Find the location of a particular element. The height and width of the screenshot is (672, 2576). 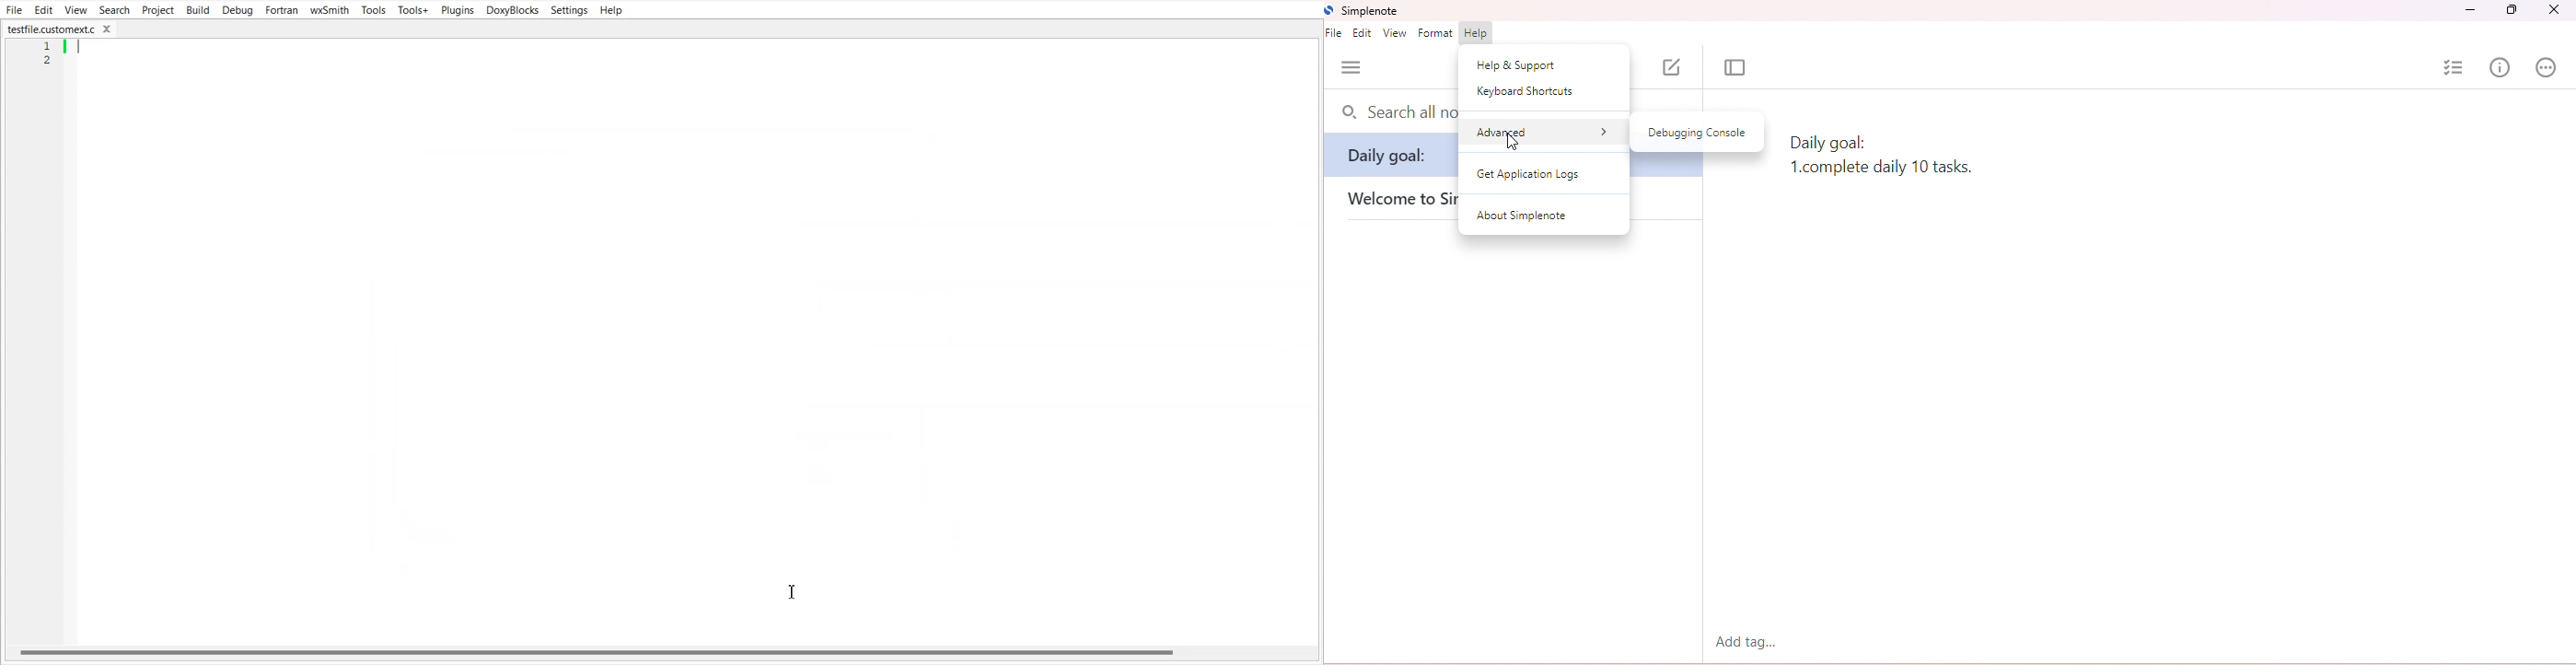

actions is located at coordinates (2546, 66).